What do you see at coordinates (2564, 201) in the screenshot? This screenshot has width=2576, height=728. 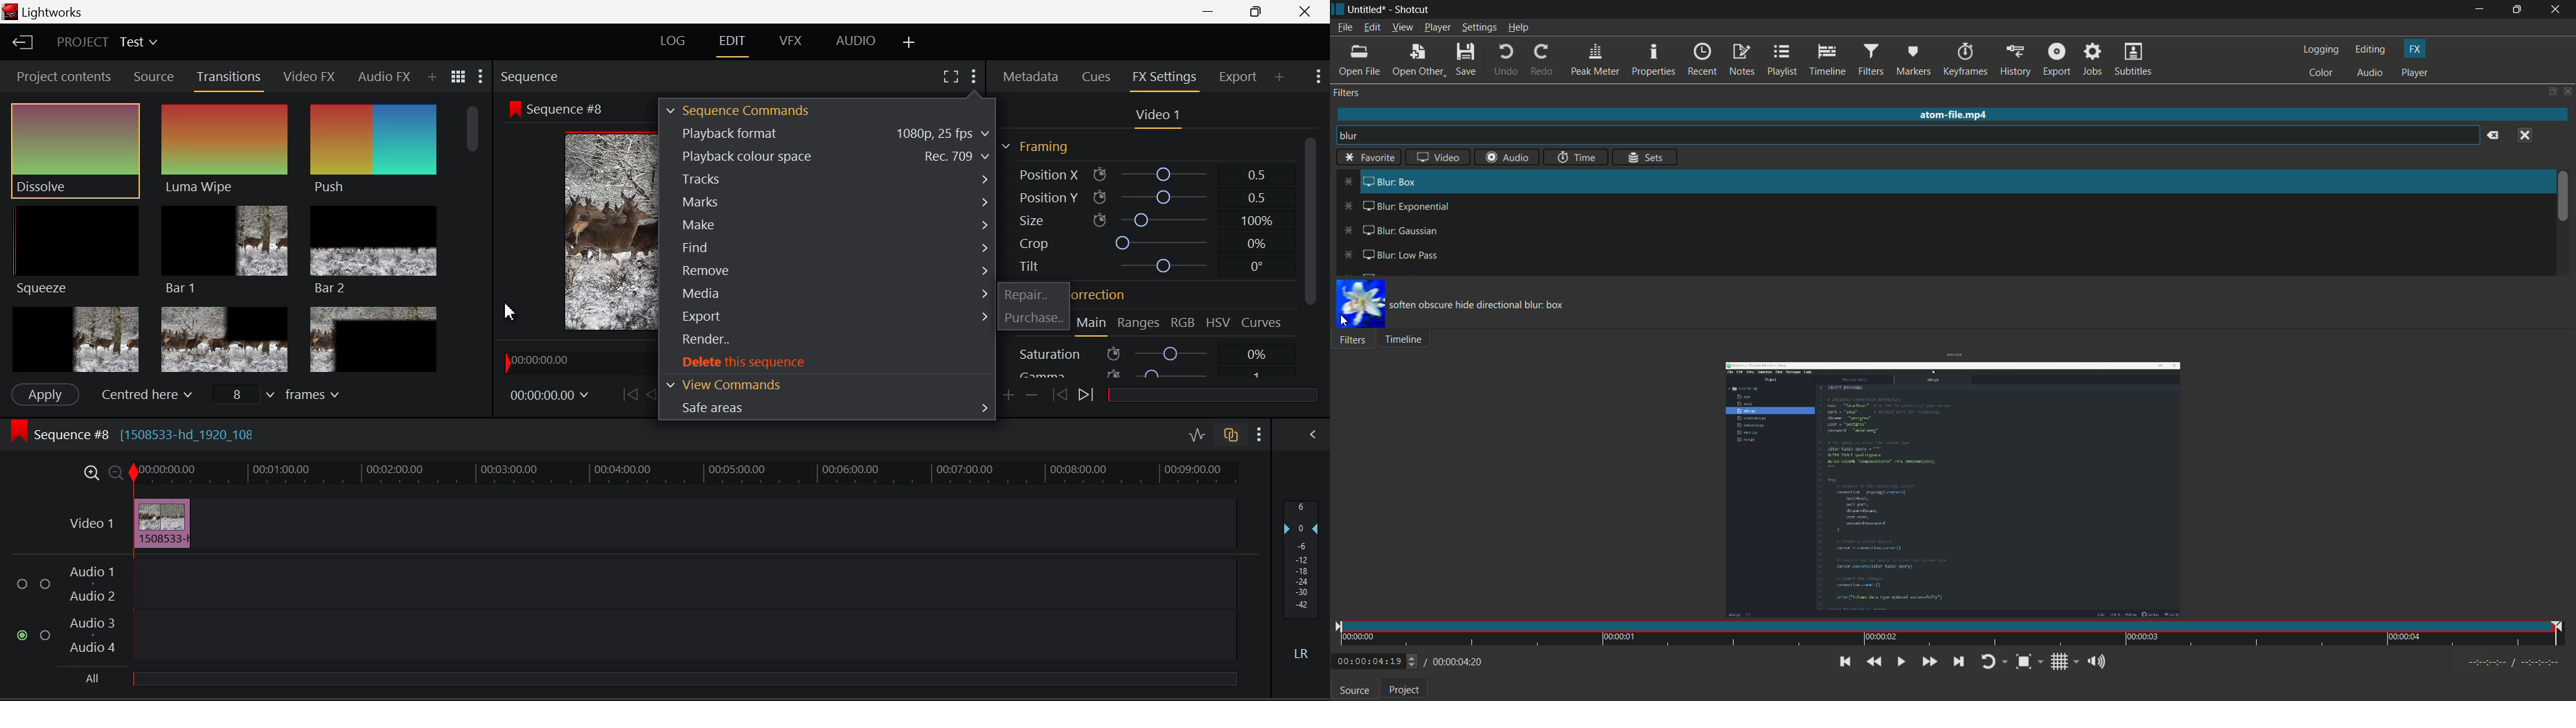 I see `Scroll bar` at bounding box center [2564, 201].